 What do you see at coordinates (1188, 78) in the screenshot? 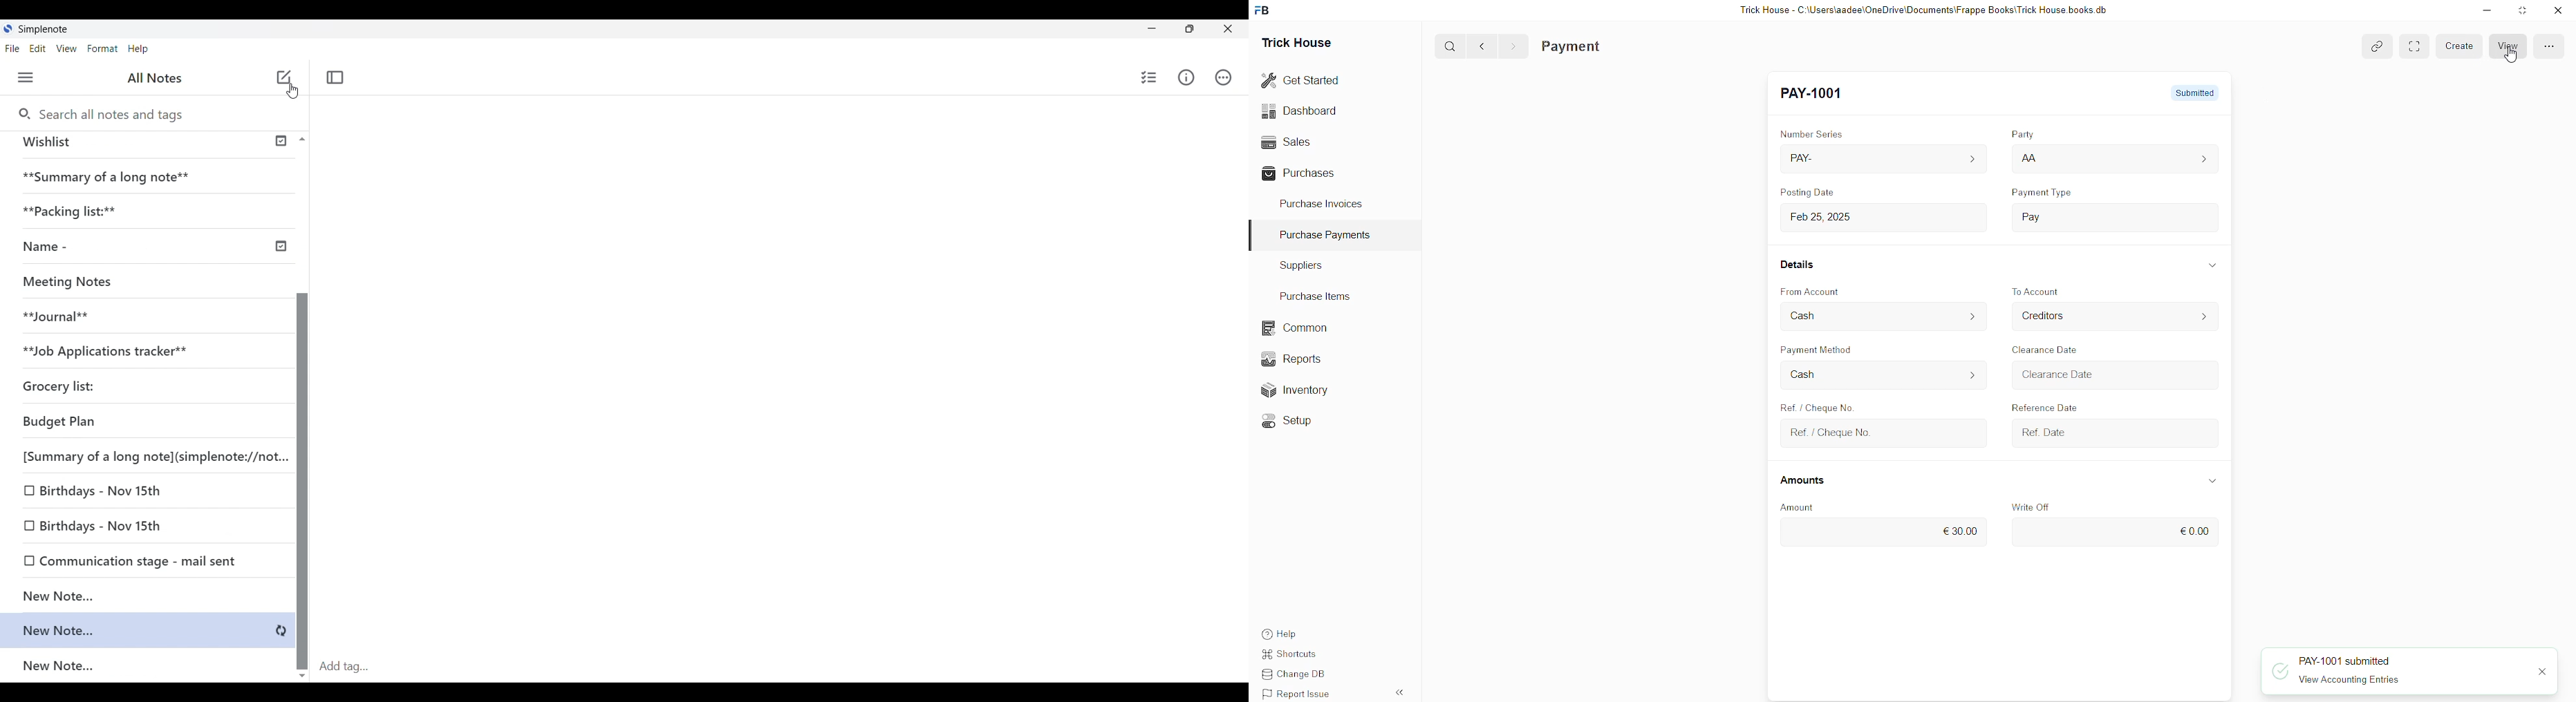
I see `Info` at bounding box center [1188, 78].